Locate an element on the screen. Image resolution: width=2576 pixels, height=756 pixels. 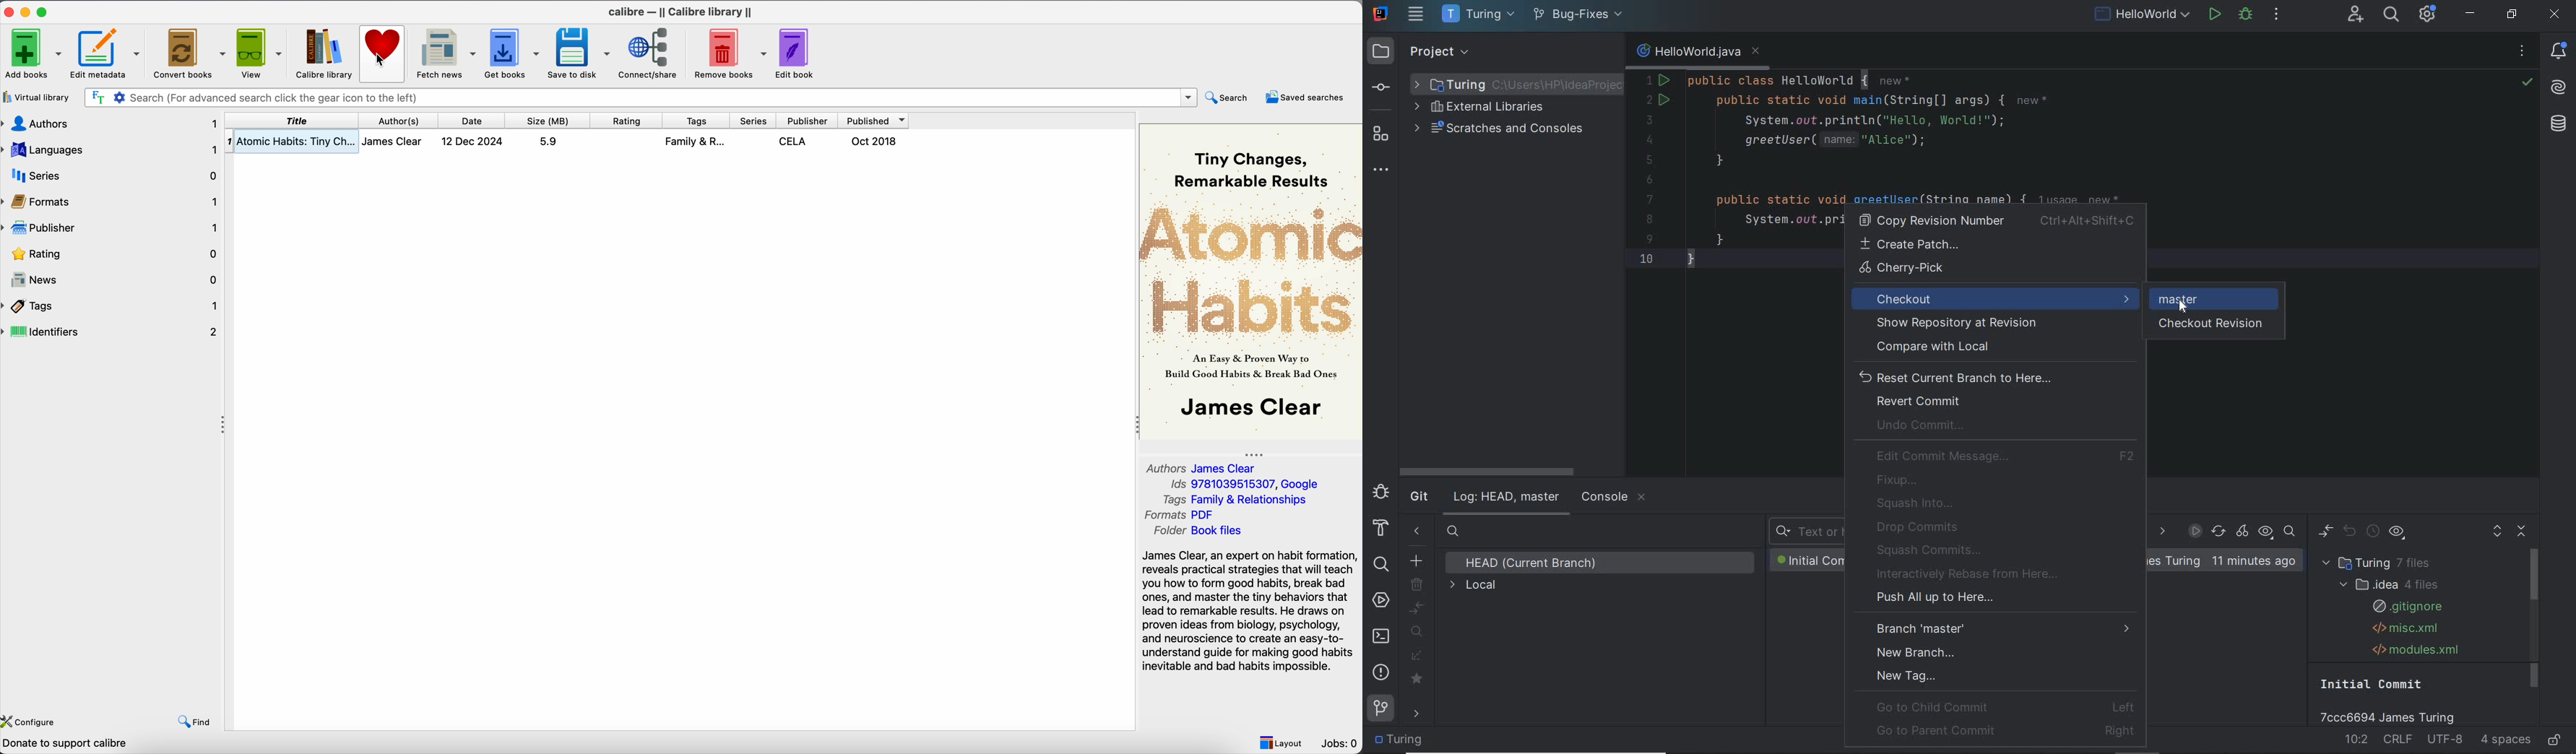
formats is located at coordinates (112, 202).